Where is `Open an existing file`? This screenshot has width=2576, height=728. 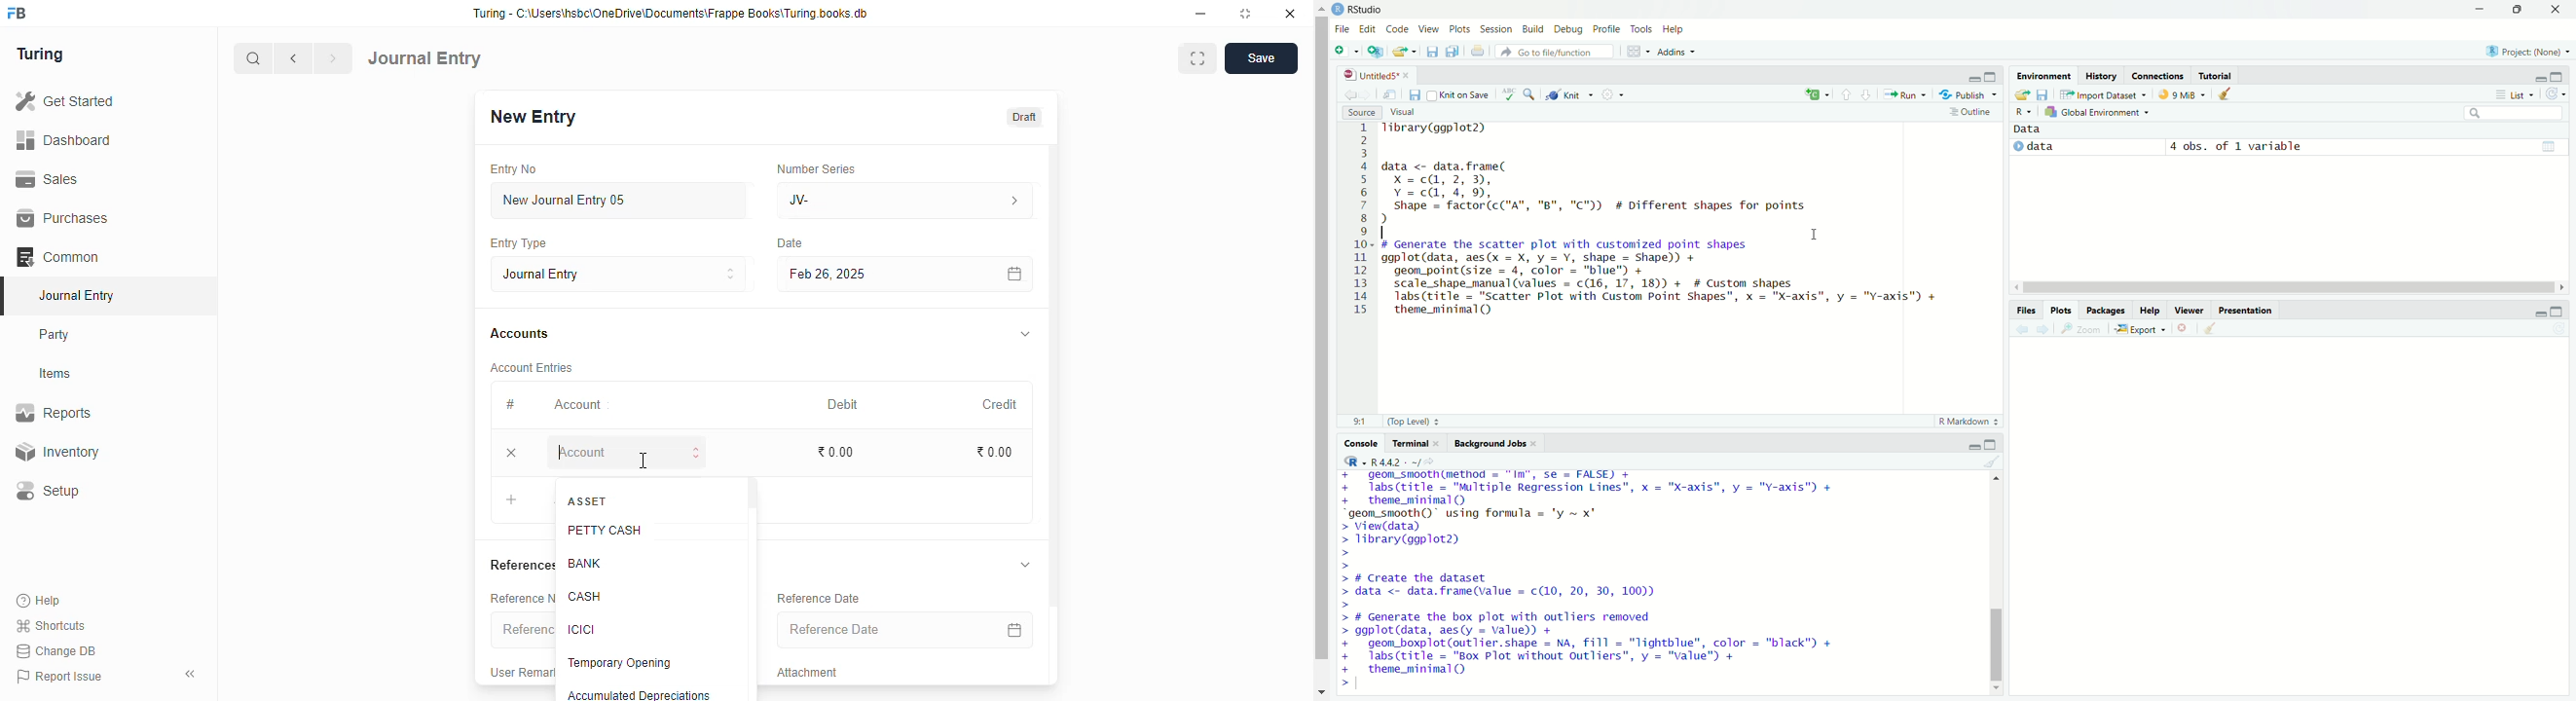 Open an existing file is located at coordinates (1399, 51).